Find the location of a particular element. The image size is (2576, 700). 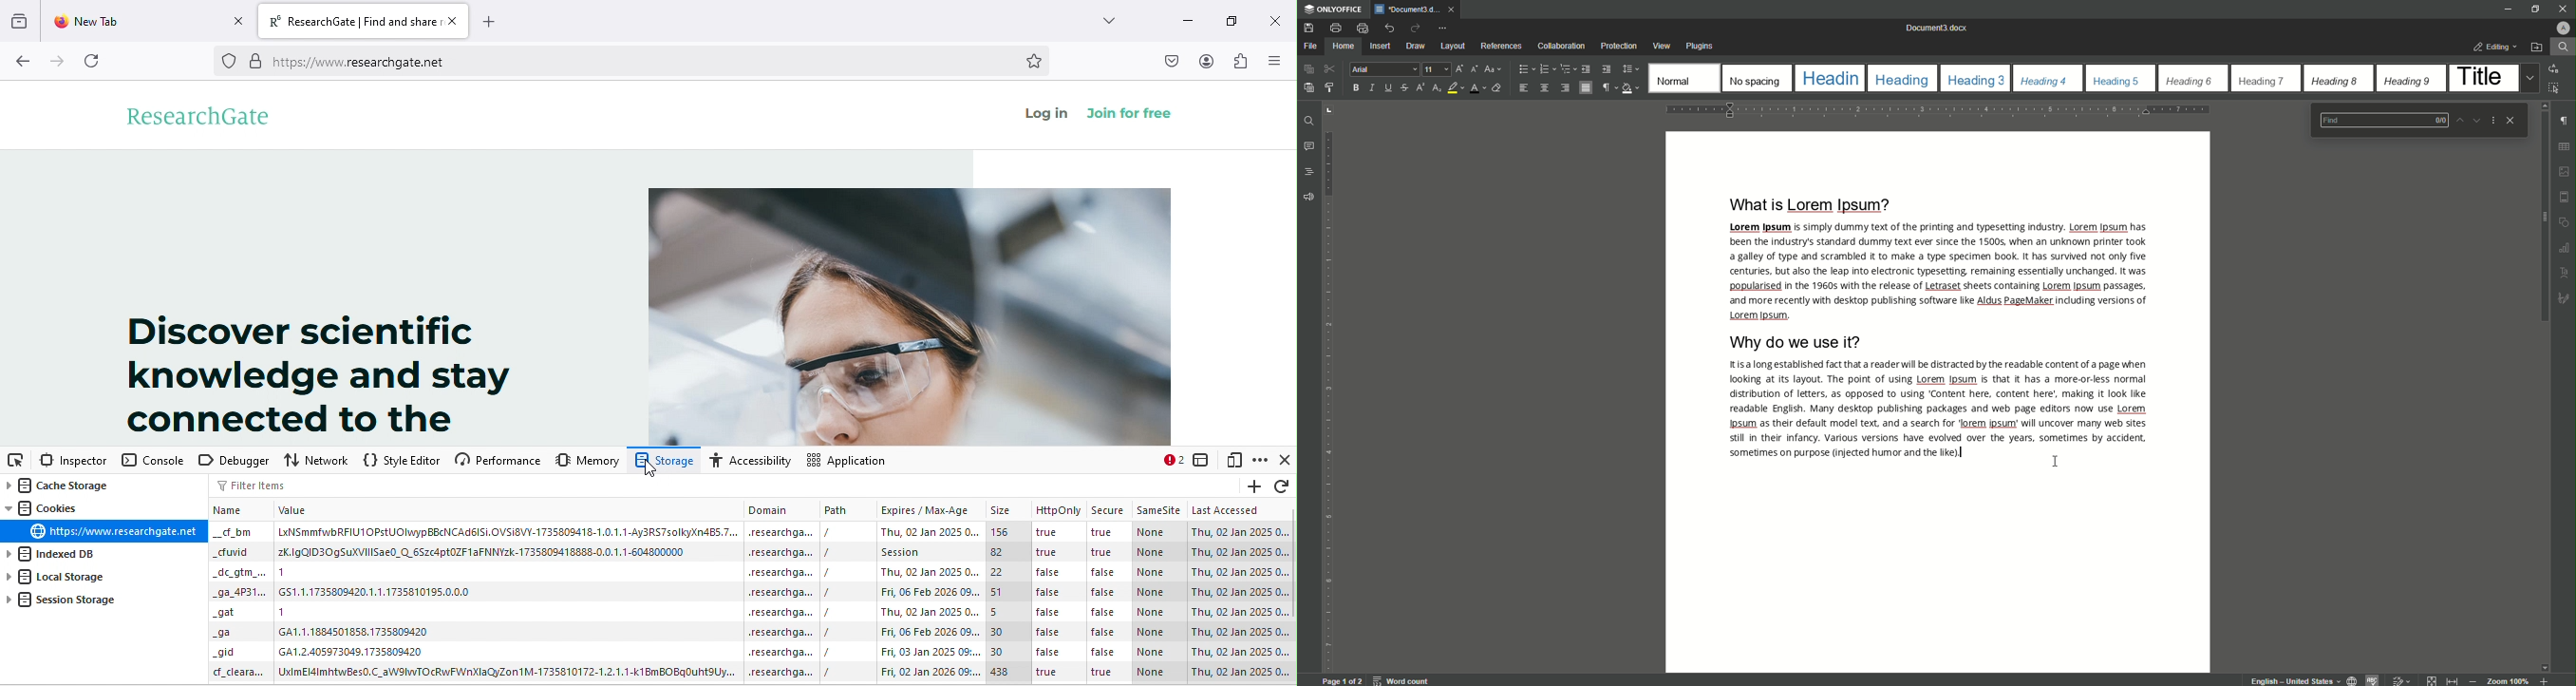

2 is located at coordinates (1171, 462).